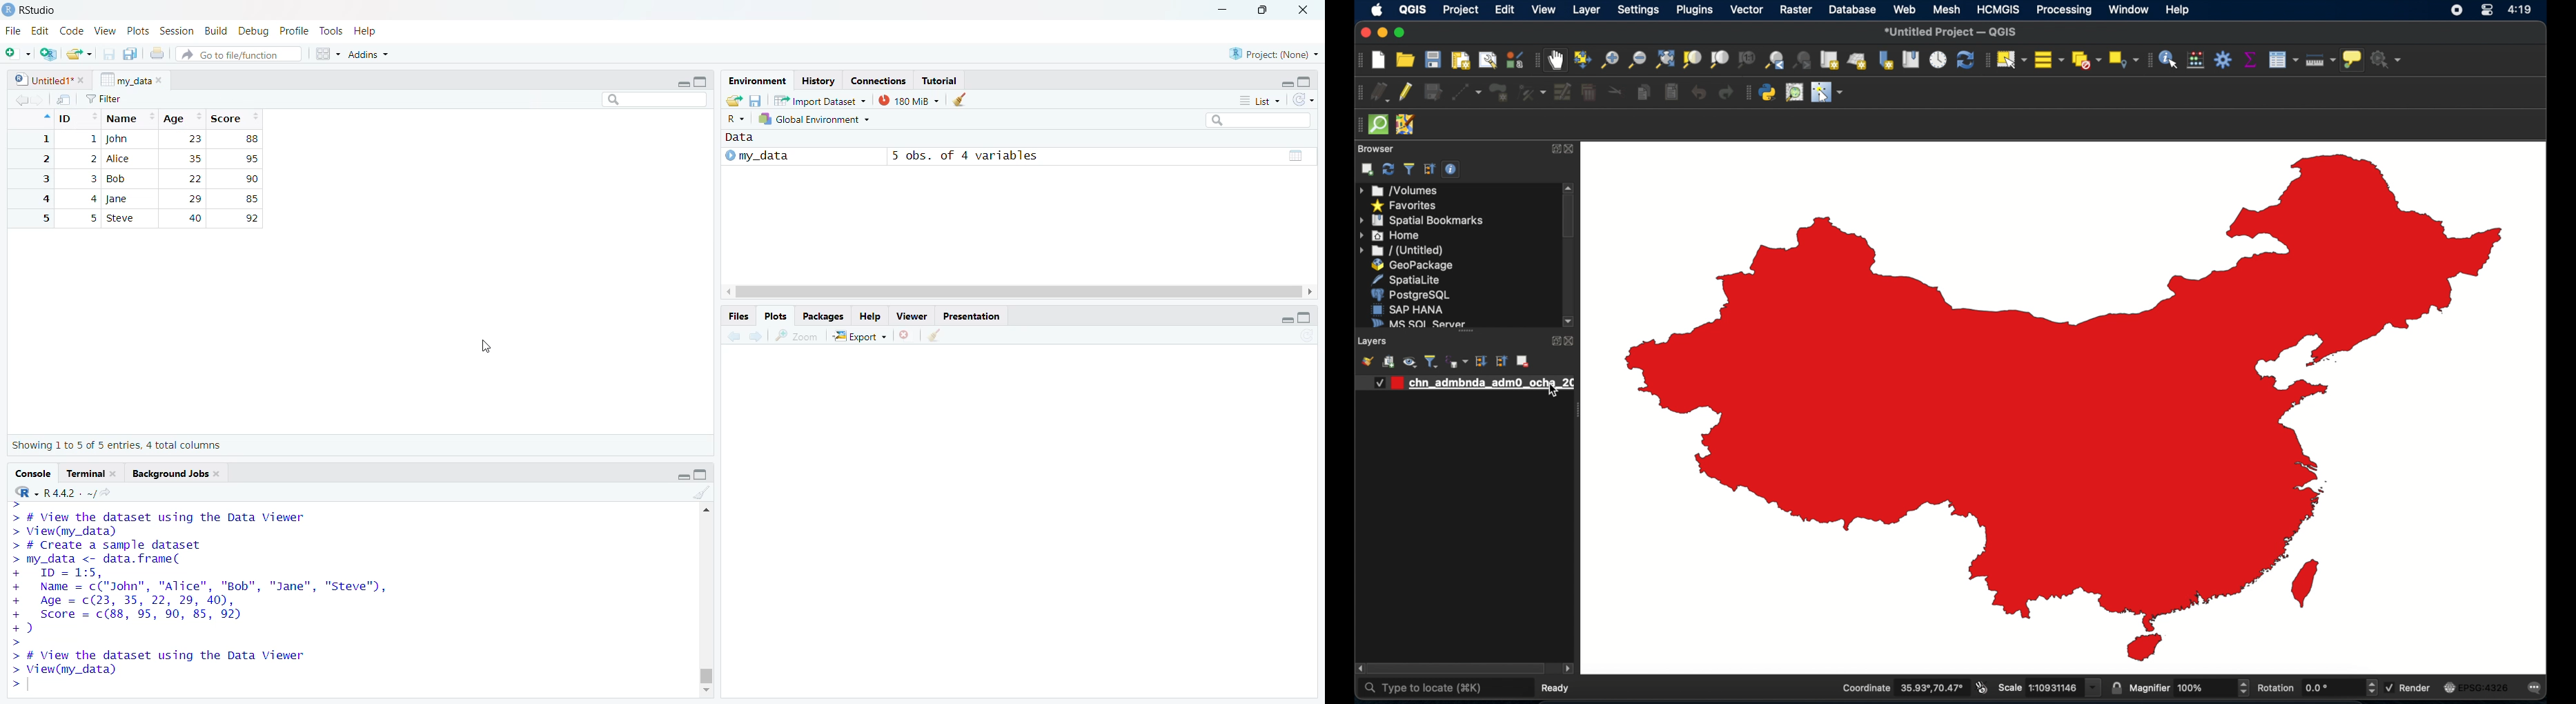  I want to click on EPSG:4326, so click(2477, 686).